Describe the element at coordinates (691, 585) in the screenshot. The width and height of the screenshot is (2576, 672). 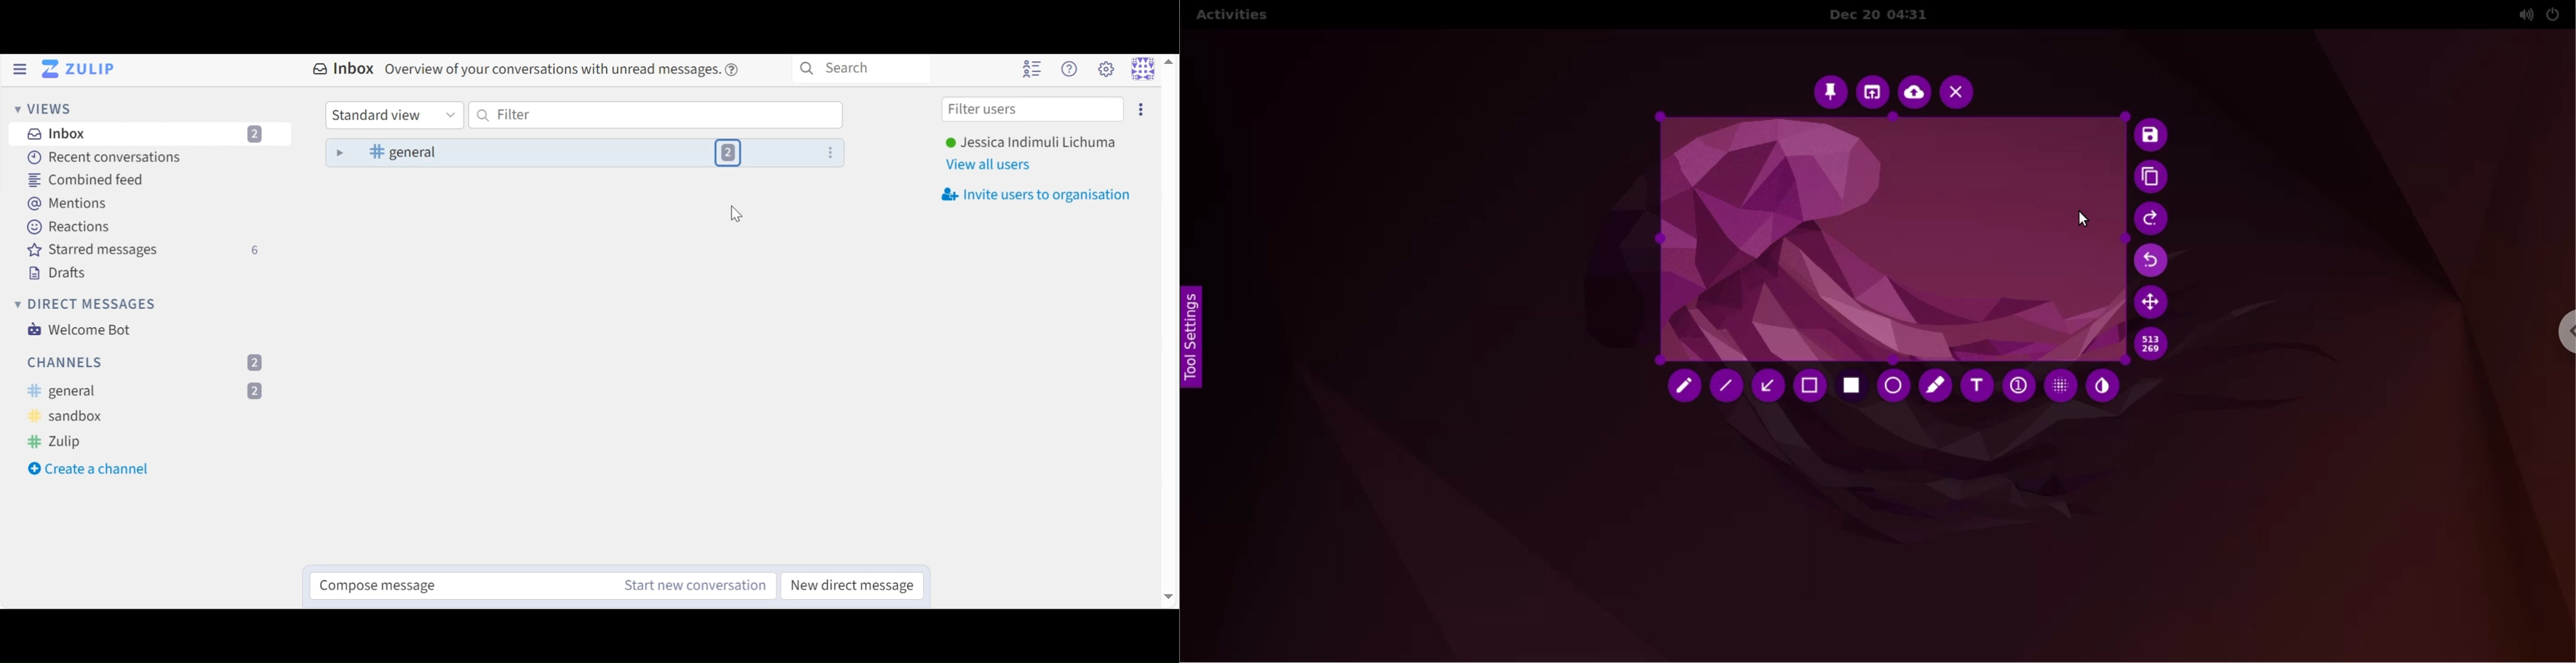
I see `New Channel message` at that location.